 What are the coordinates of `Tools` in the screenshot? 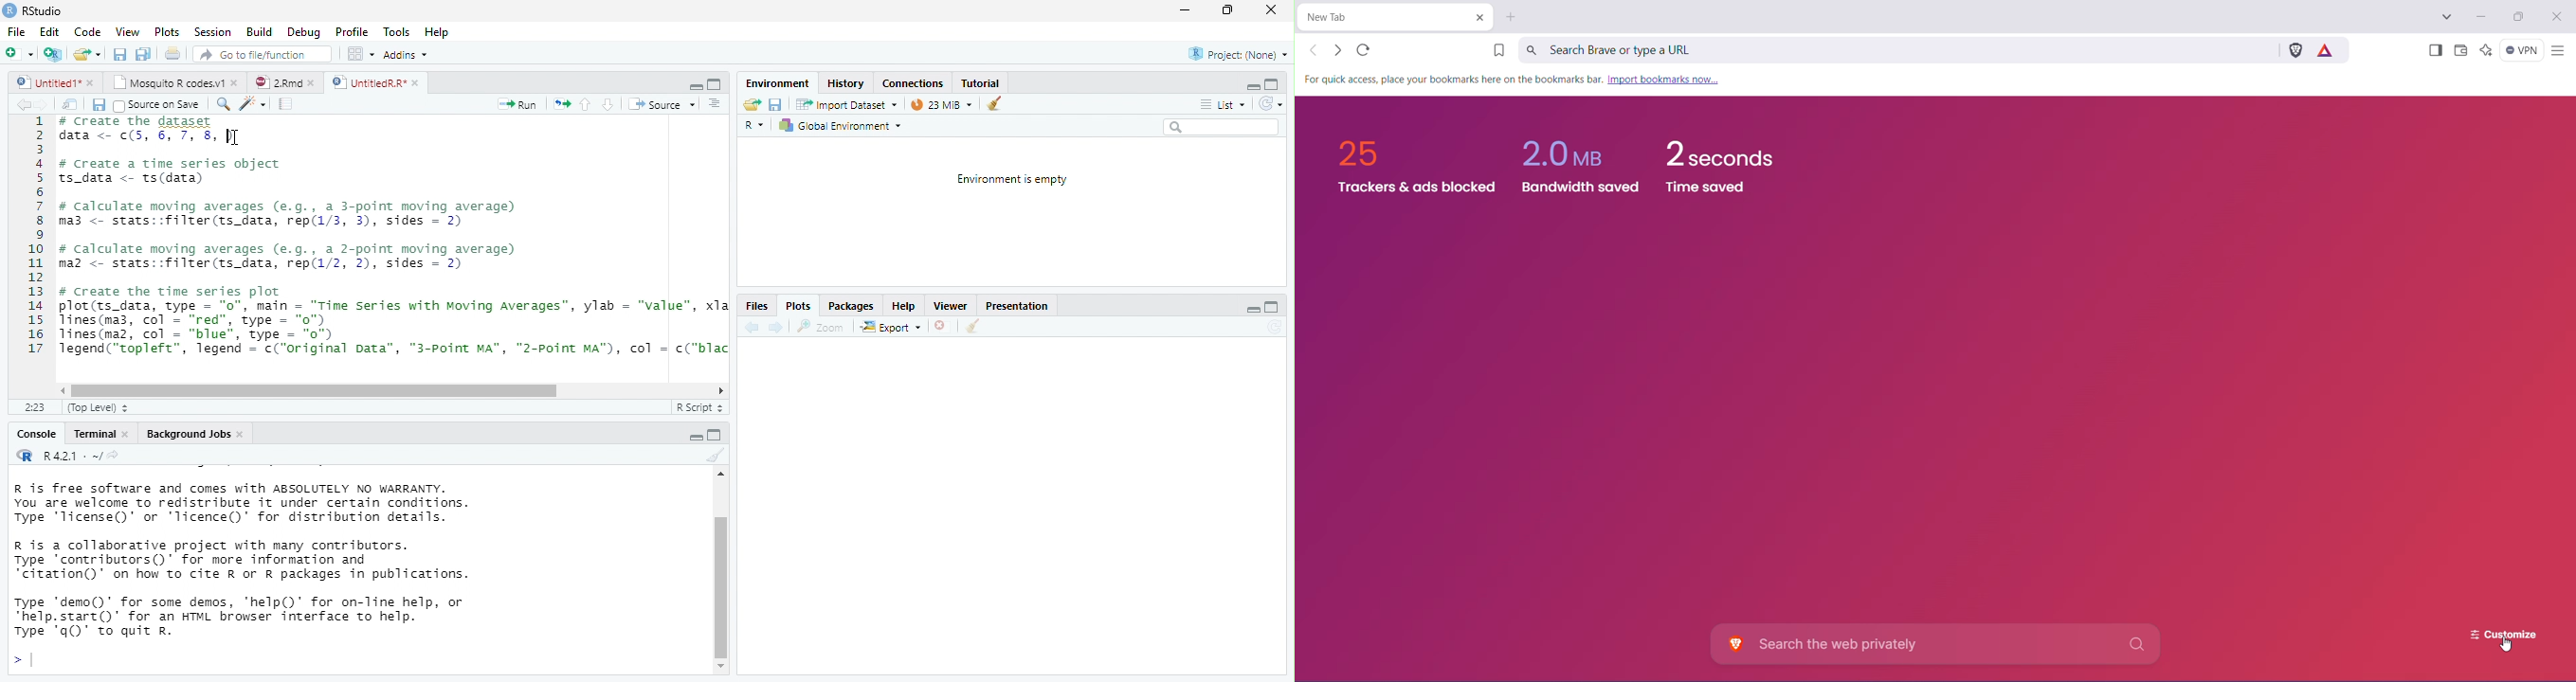 It's located at (397, 31).